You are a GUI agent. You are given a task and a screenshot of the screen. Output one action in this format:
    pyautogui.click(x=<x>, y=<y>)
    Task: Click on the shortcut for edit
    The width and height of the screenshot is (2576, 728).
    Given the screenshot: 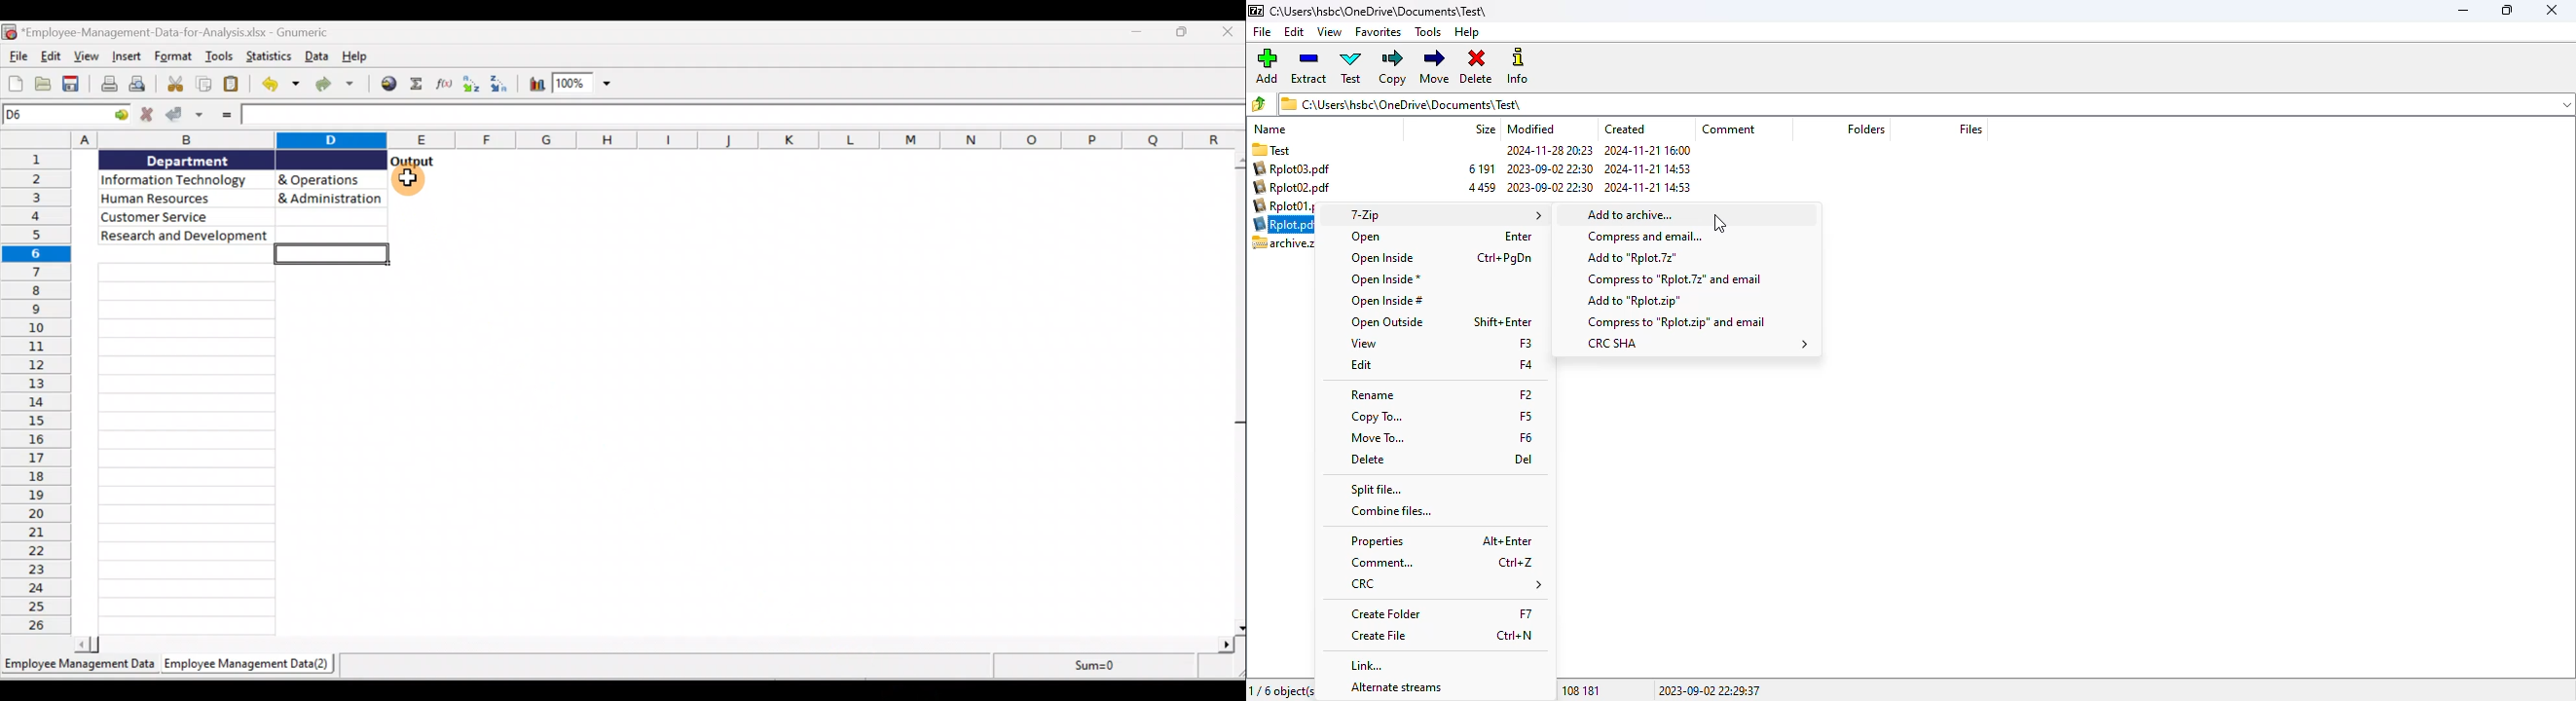 What is the action you would take?
    pyautogui.click(x=1527, y=365)
    